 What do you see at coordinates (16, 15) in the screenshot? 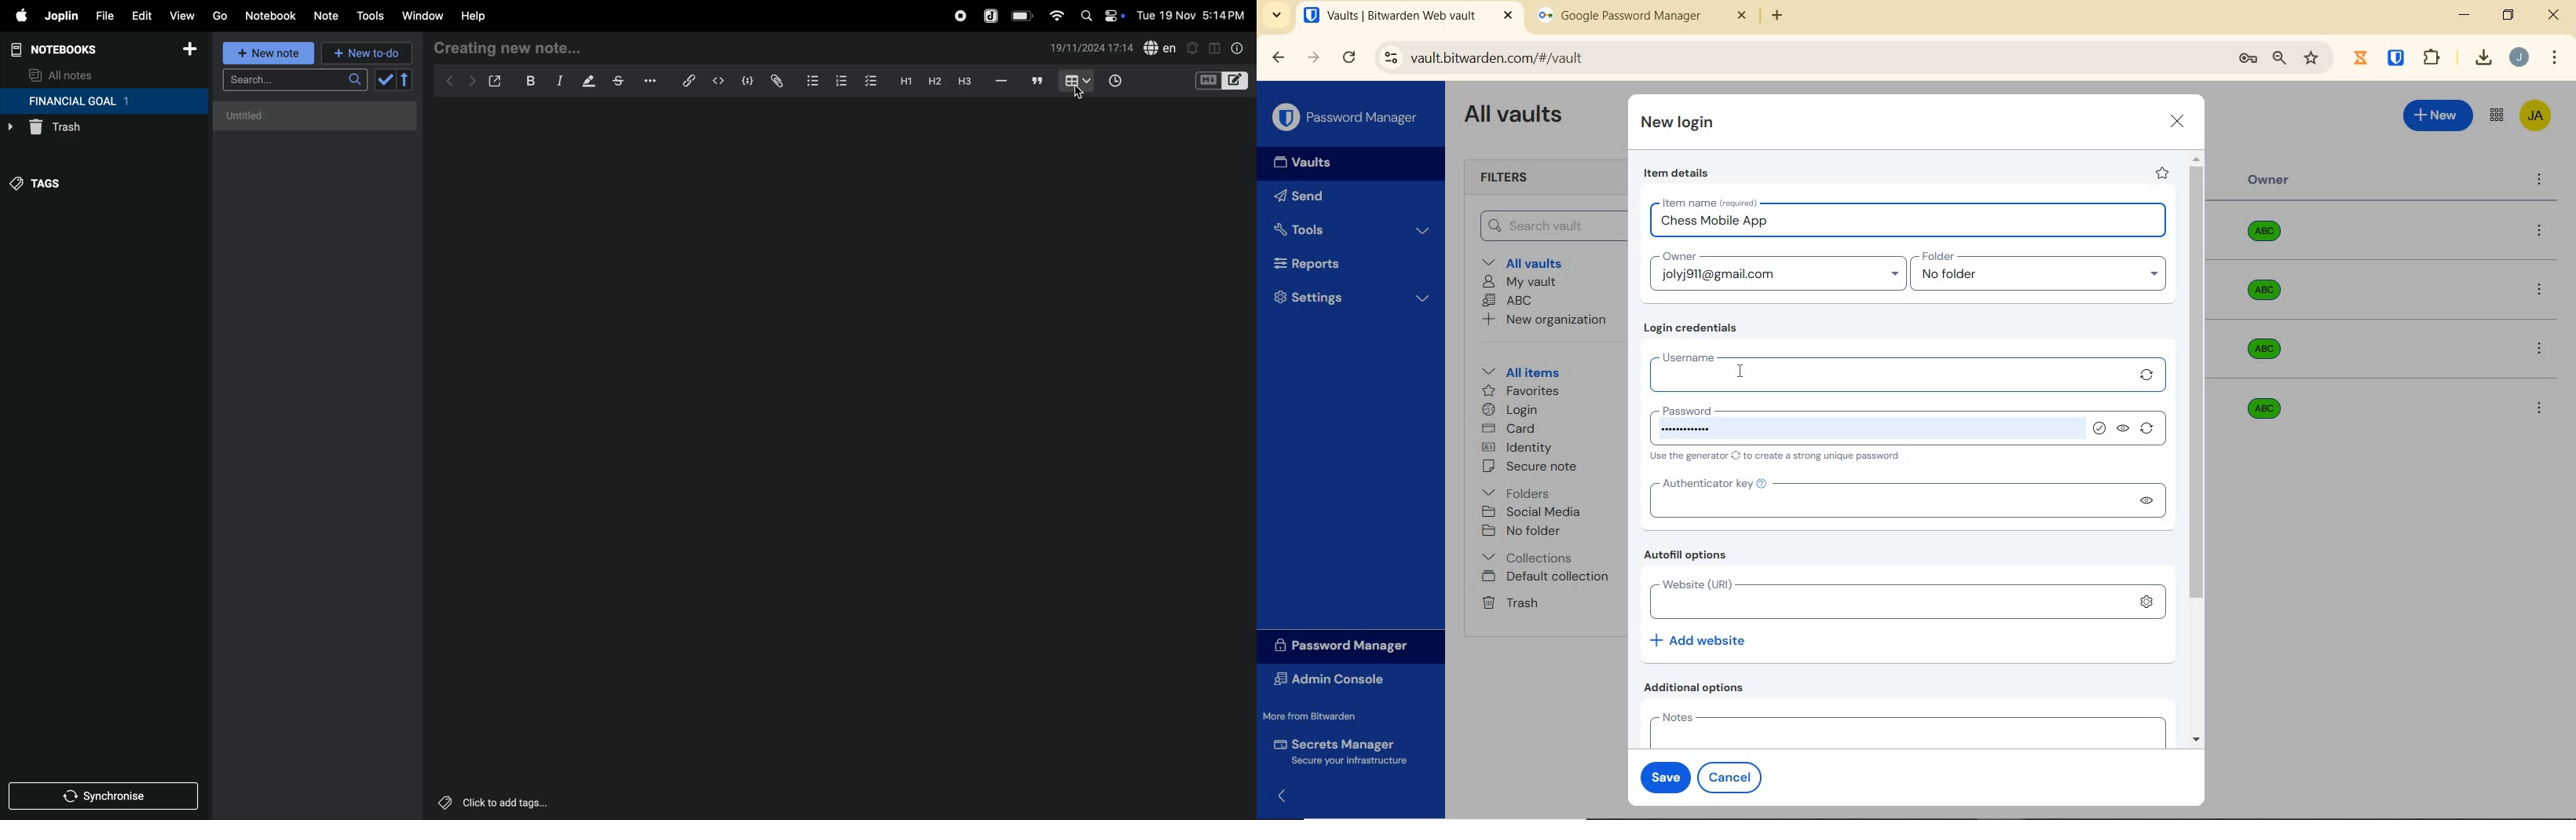
I see `apple menu` at bounding box center [16, 15].